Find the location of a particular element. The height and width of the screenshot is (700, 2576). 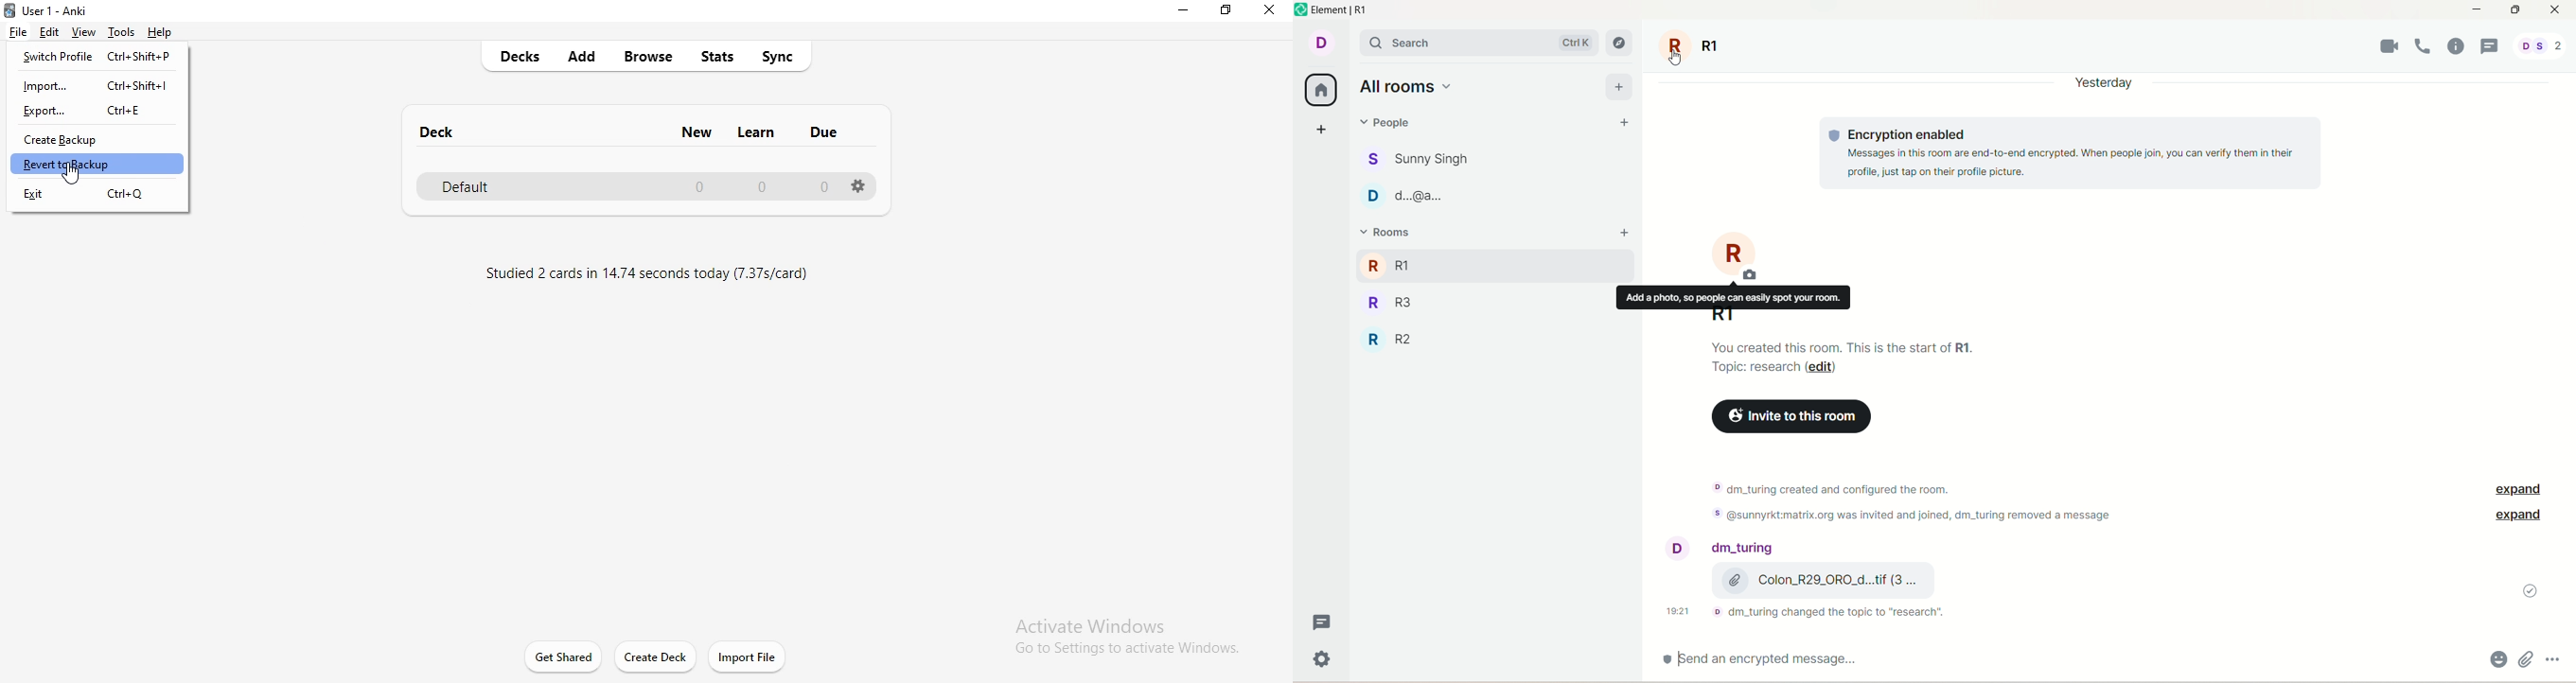

 is located at coordinates (1324, 662).